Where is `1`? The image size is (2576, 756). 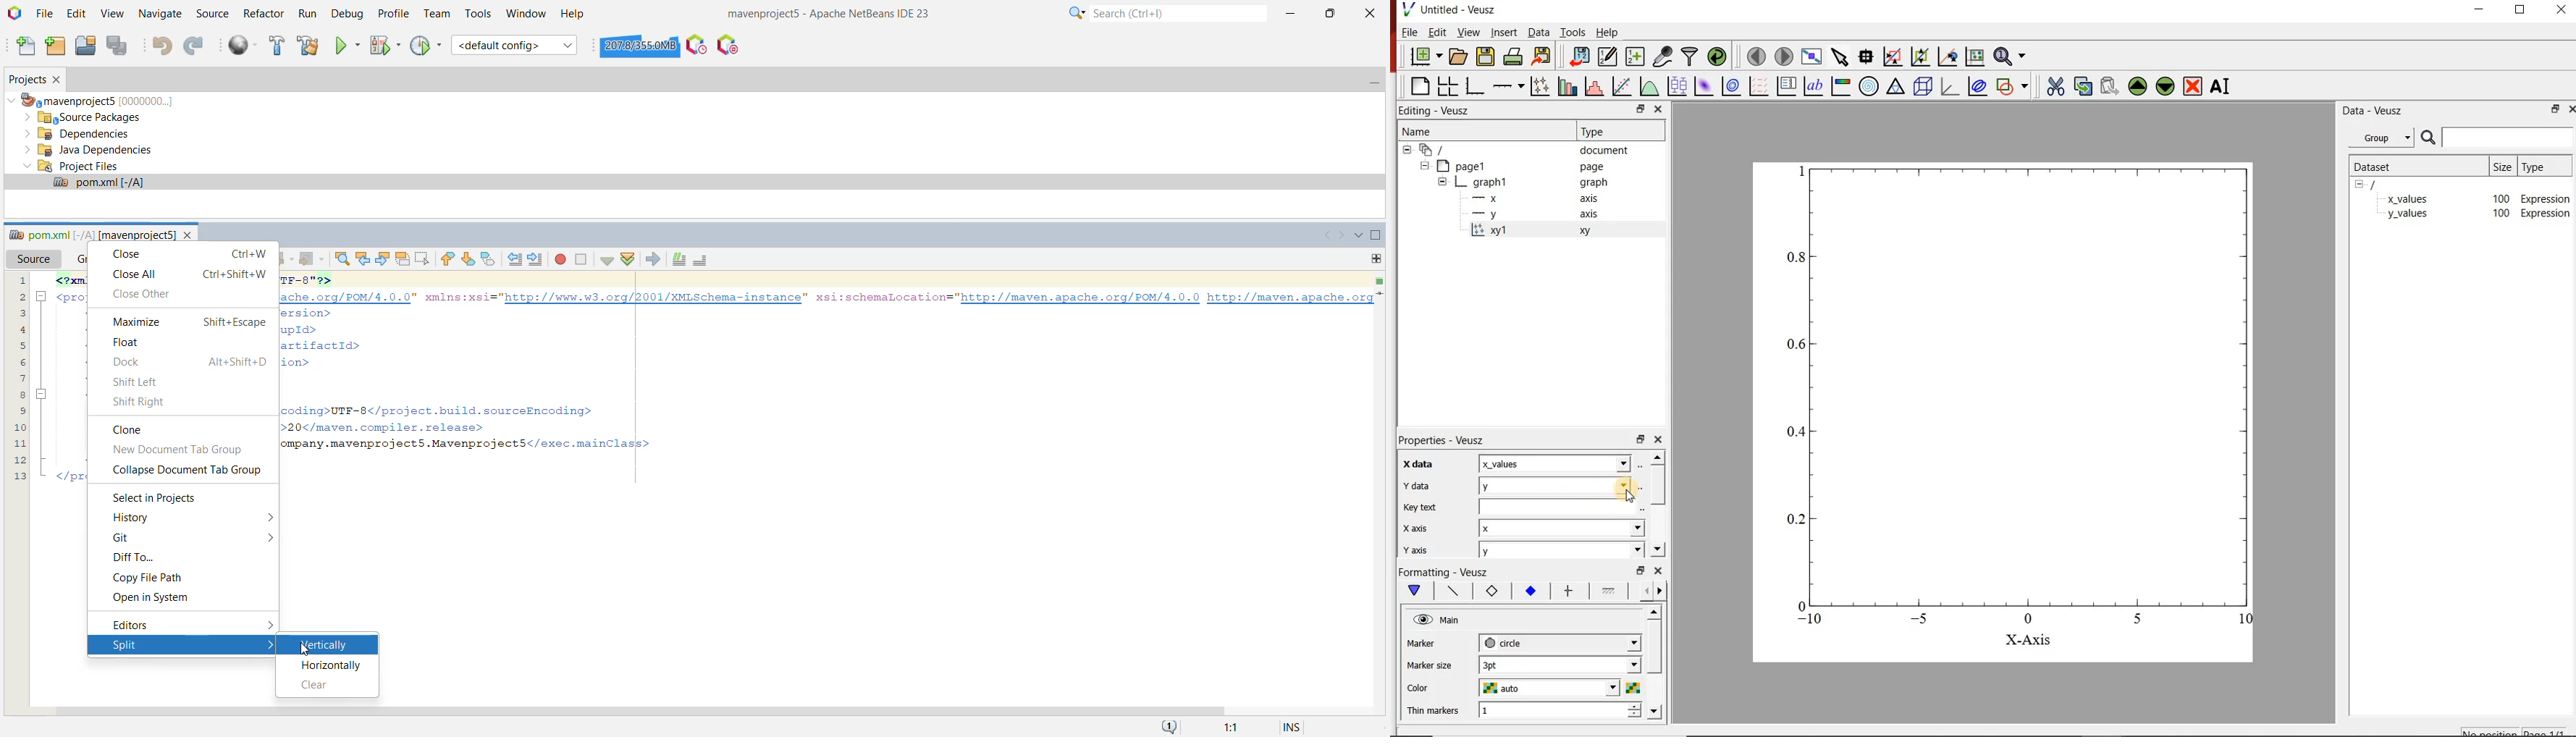 1 is located at coordinates (1562, 709).